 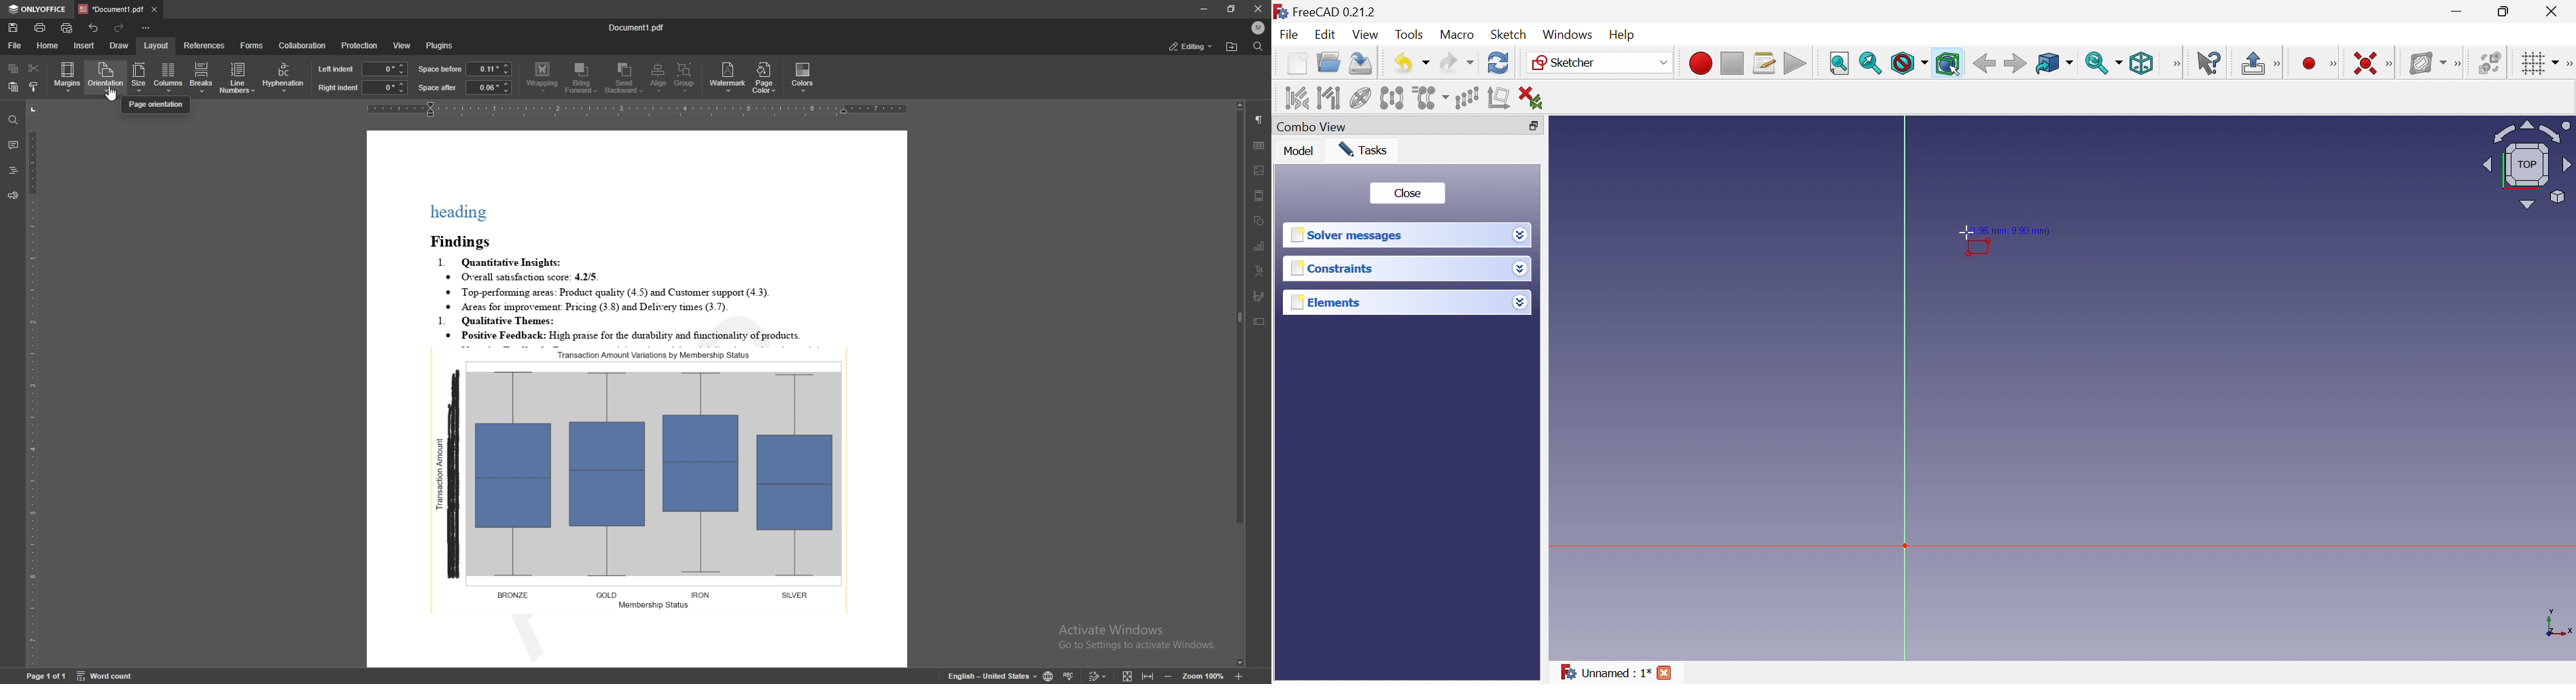 What do you see at coordinates (138, 78) in the screenshot?
I see `size` at bounding box center [138, 78].